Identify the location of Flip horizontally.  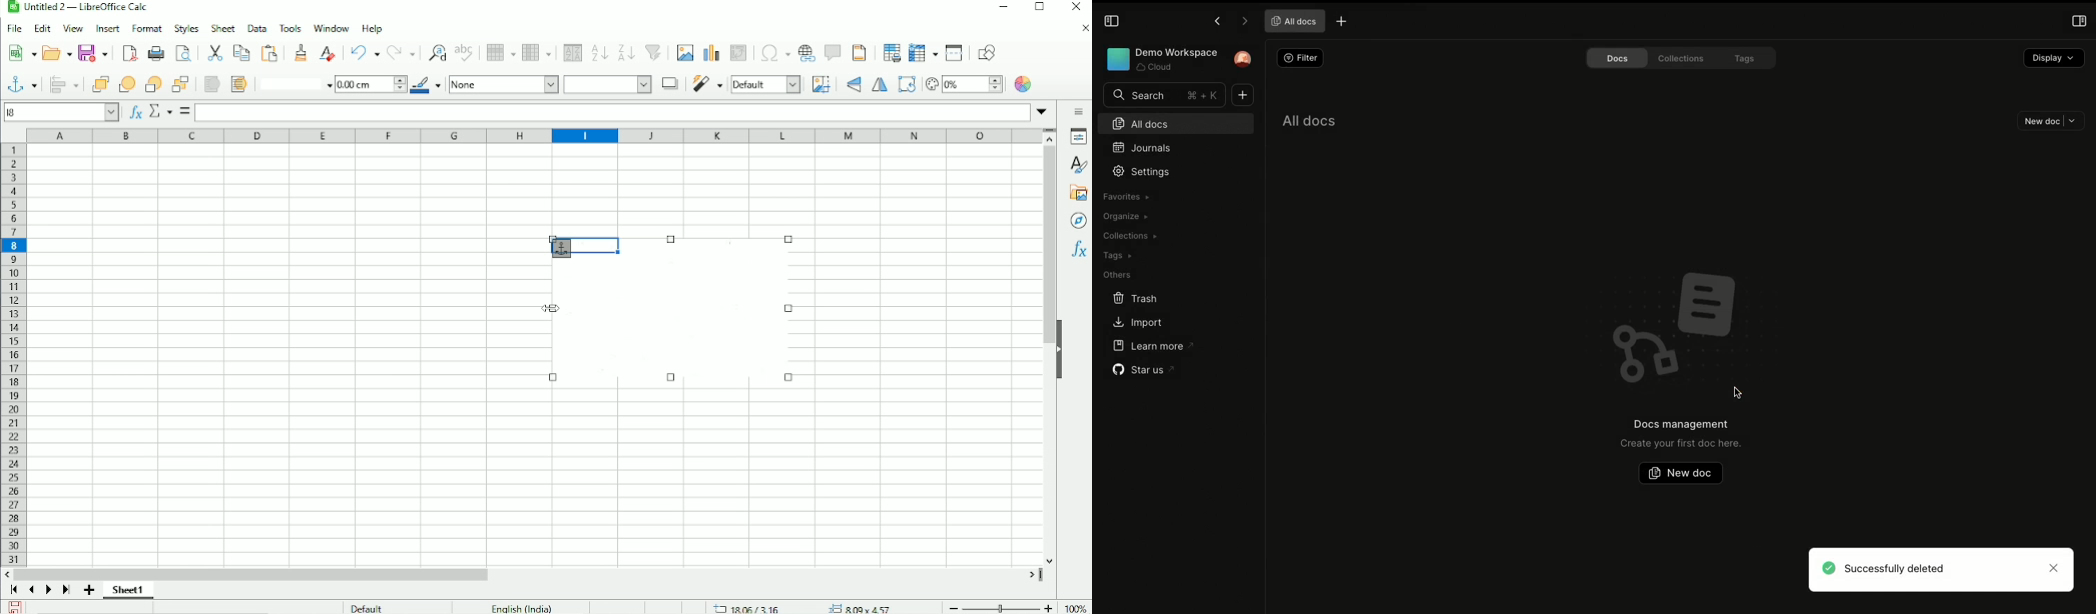
(880, 86).